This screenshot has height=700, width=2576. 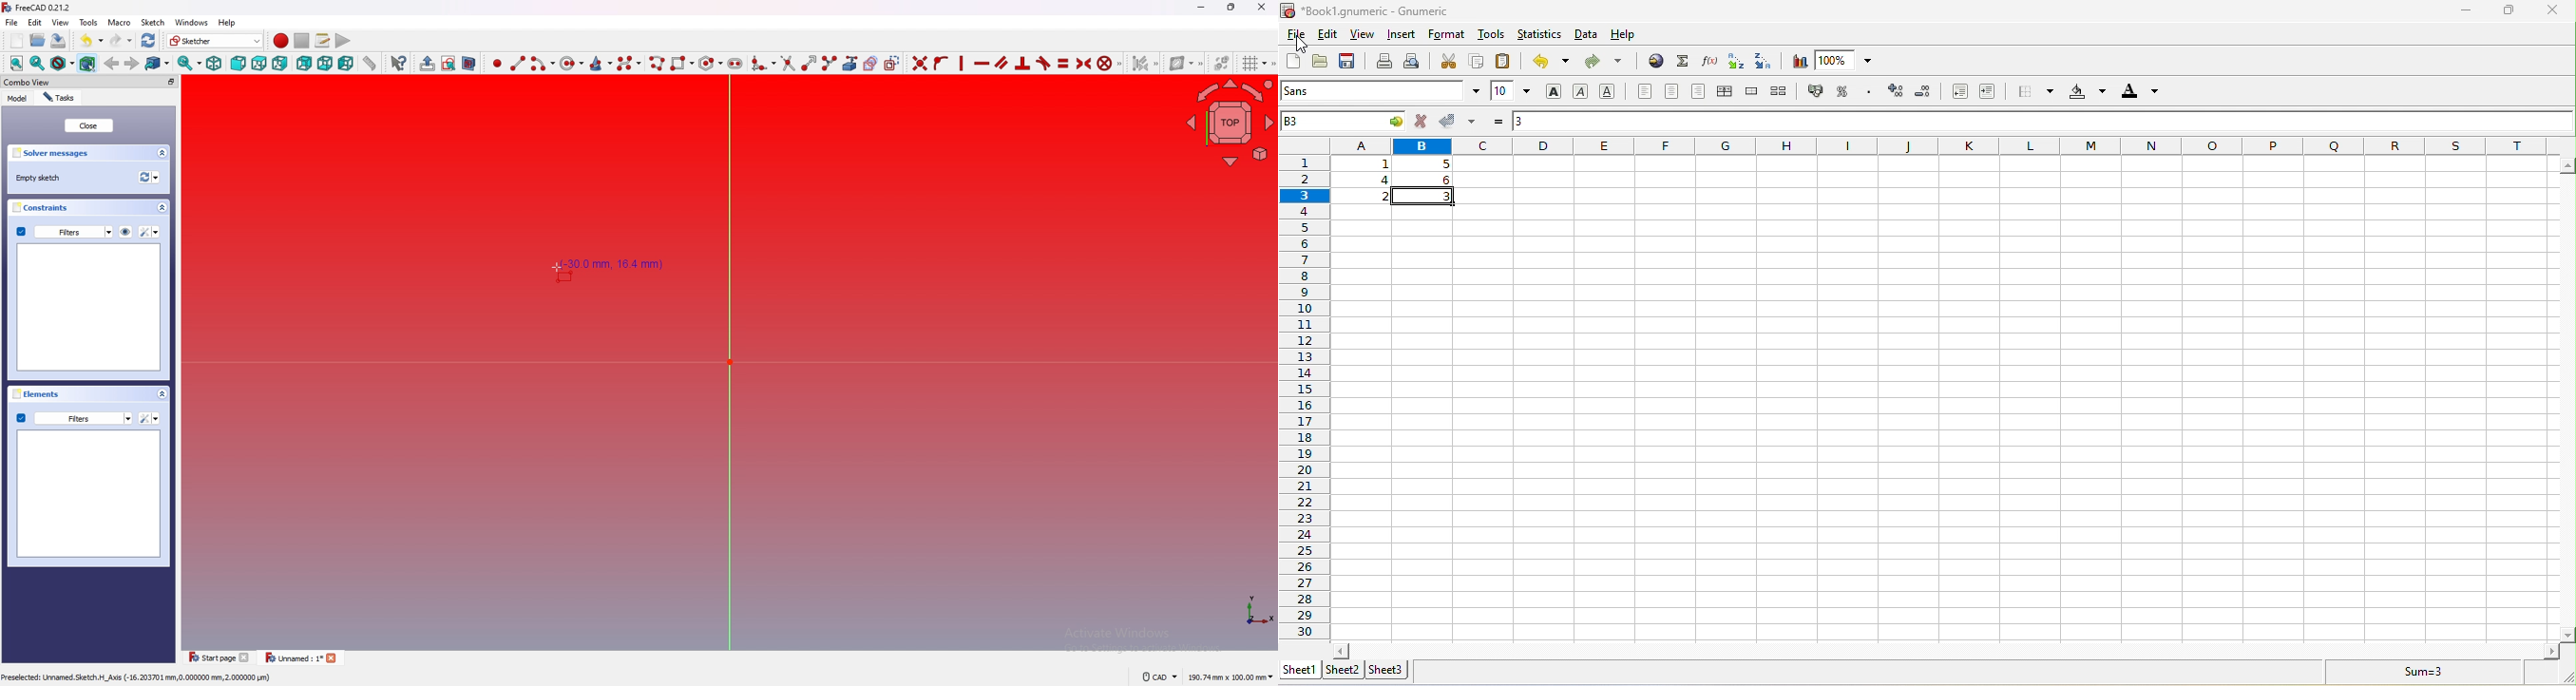 I want to click on create external geometry, so click(x=851, y=63).